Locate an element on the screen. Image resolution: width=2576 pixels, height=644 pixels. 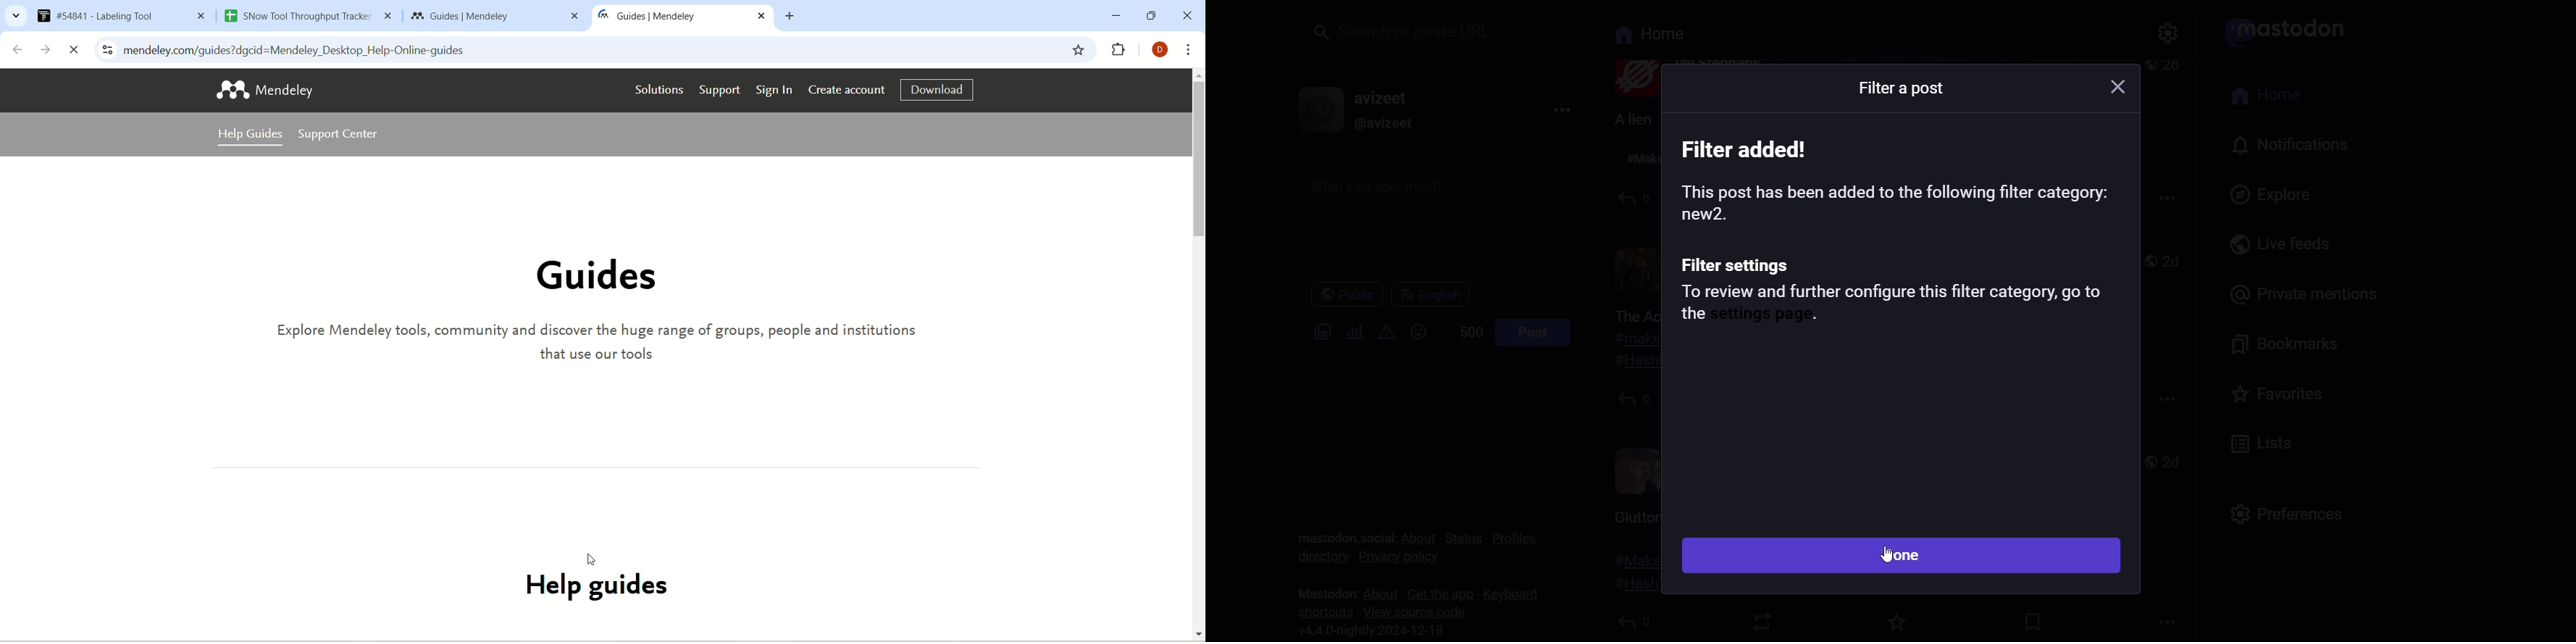
sign in is located at coordinates (774, 90).